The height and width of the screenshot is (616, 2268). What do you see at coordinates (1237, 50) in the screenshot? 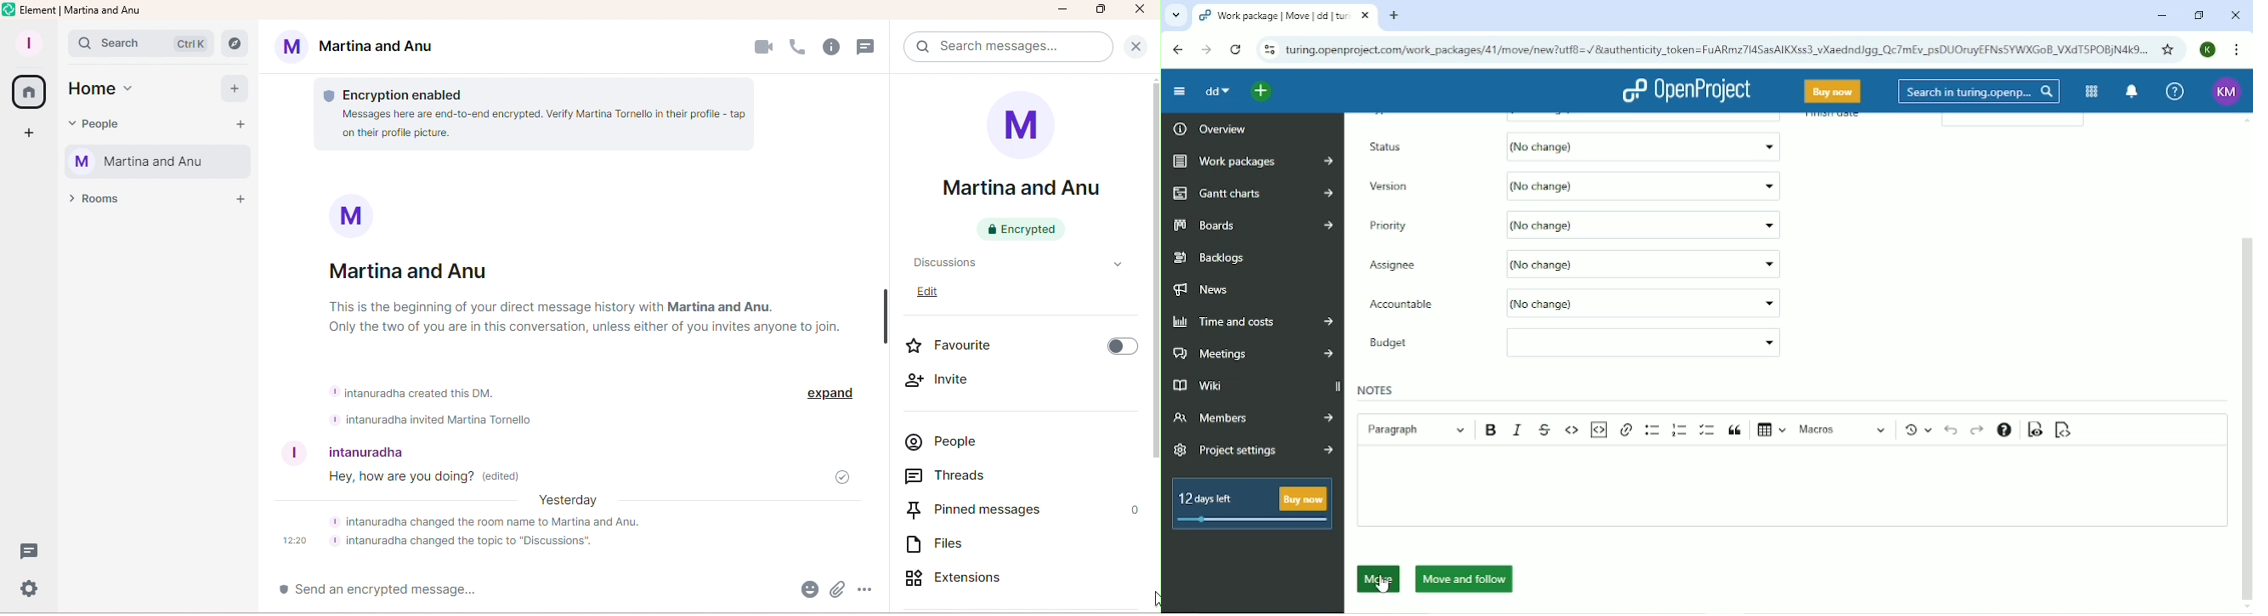
I see `reload this page` at bounding box center [1237, 50].